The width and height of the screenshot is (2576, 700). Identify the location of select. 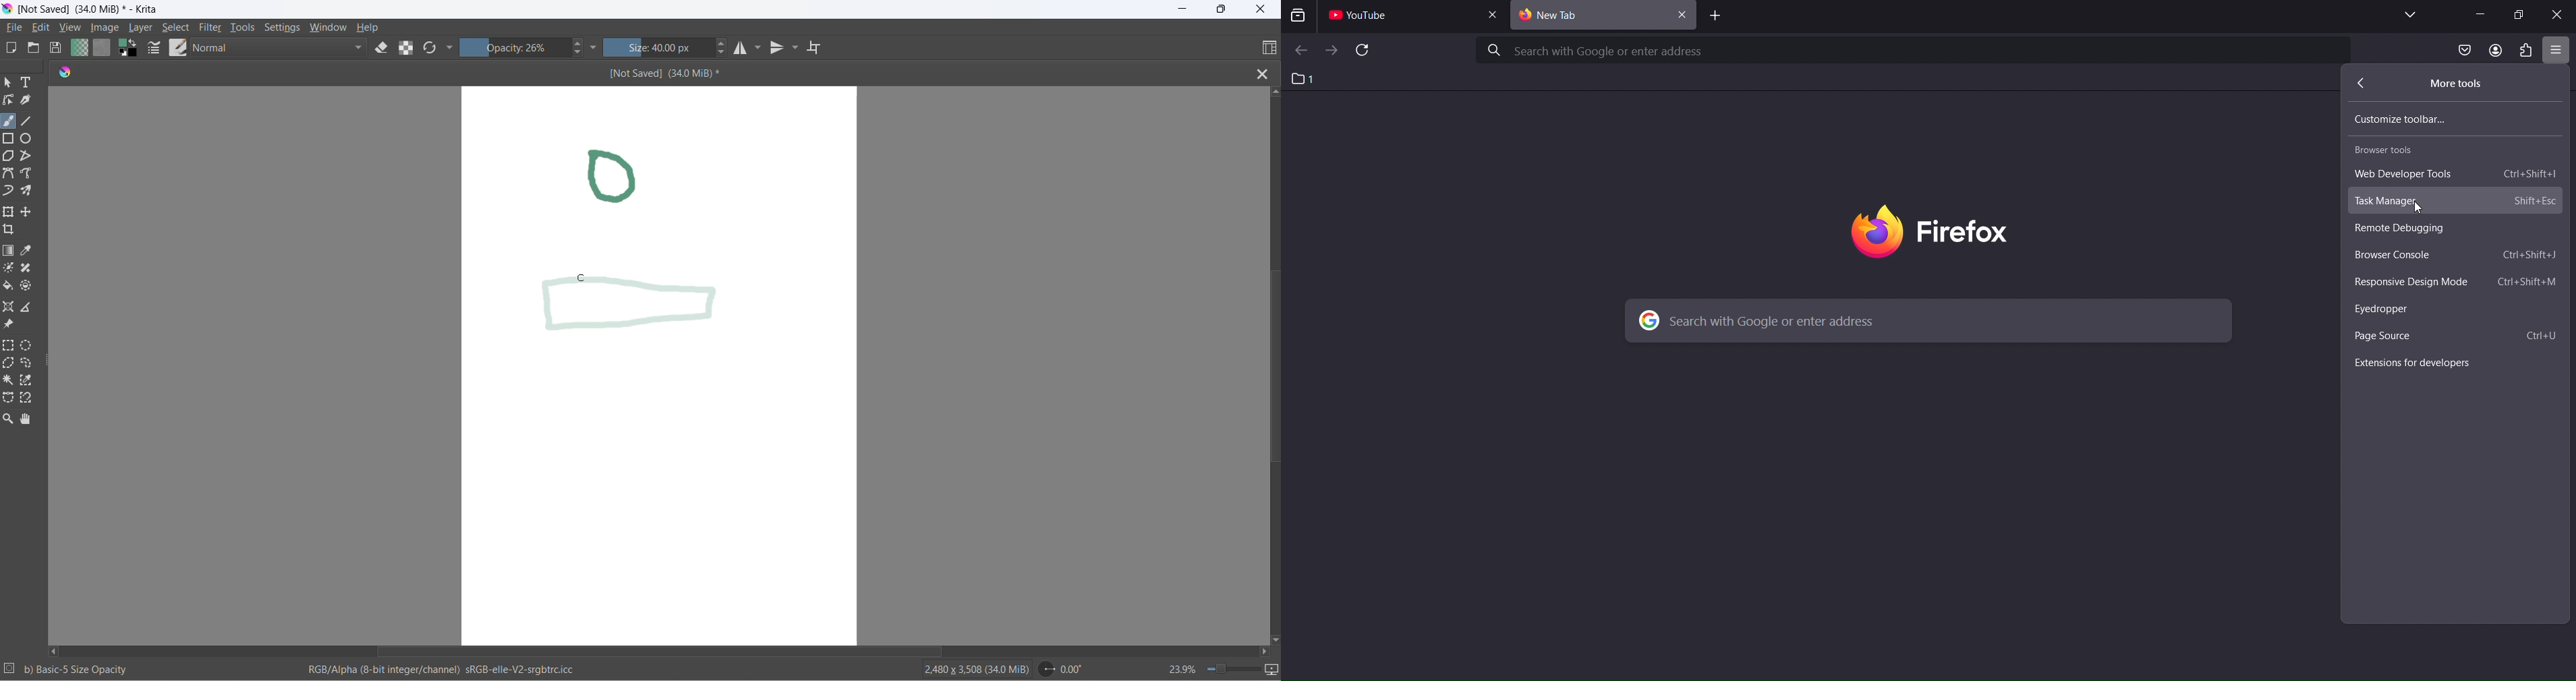
(178, 27).